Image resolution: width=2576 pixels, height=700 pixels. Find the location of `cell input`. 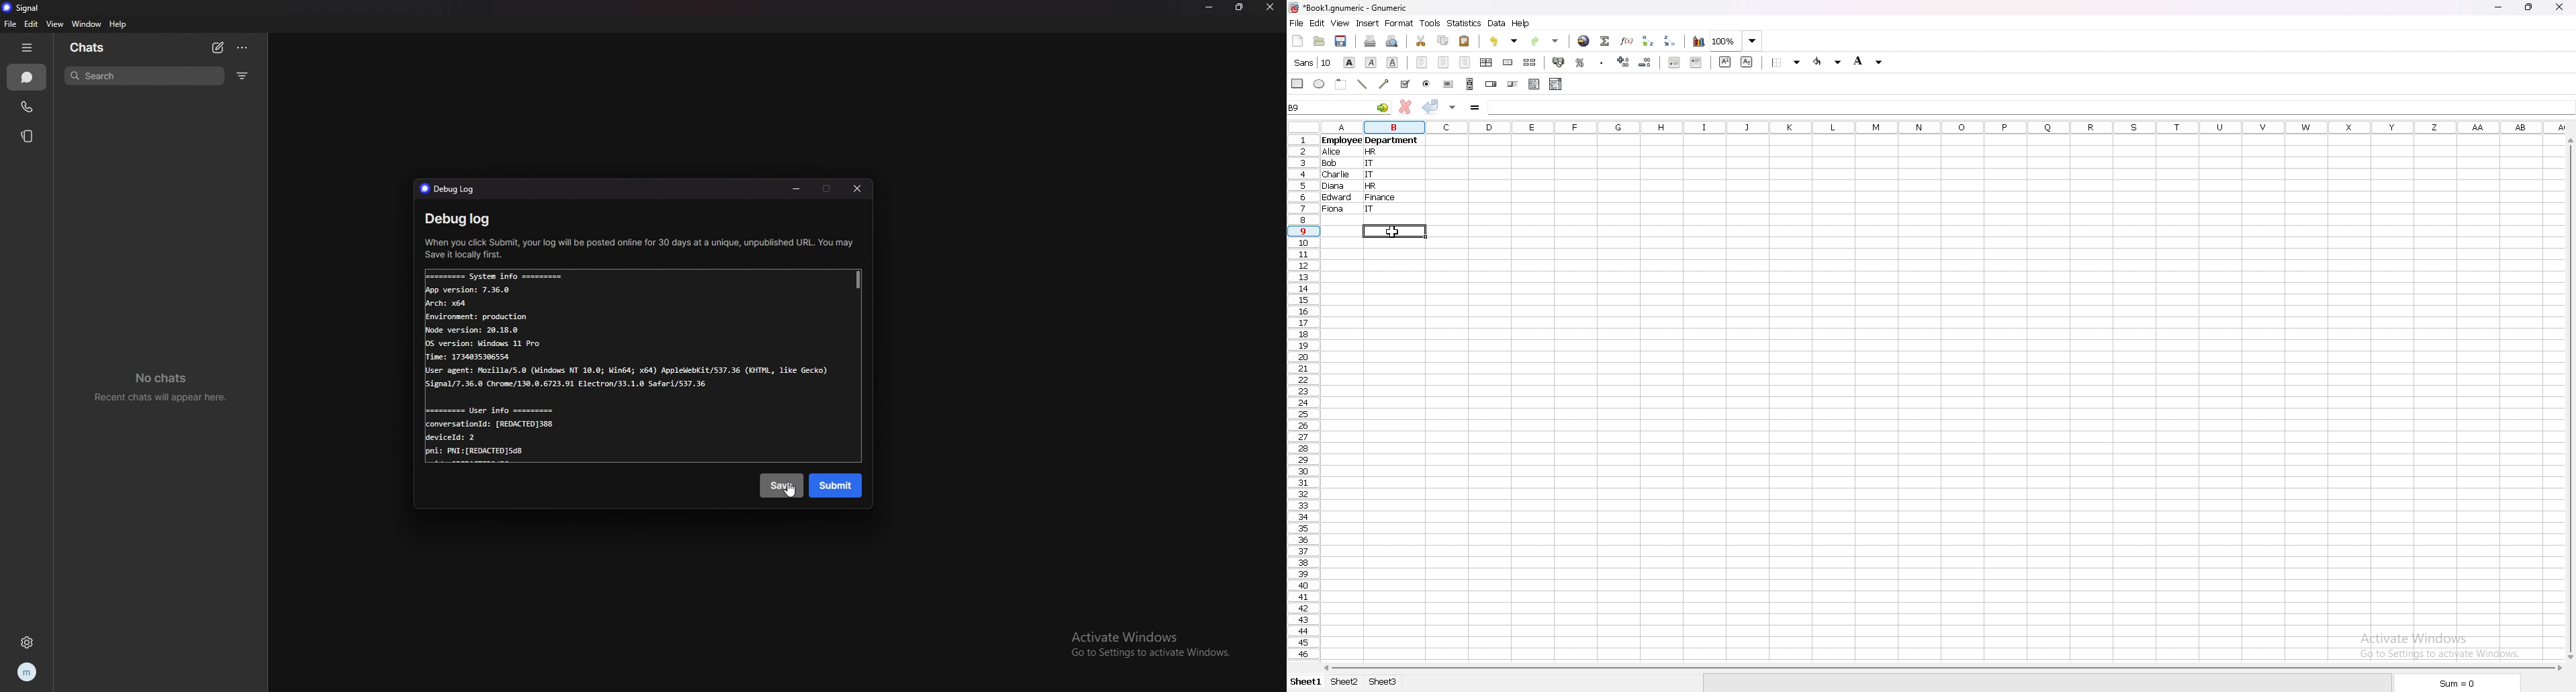

cell input is located at coordinates (2025, 106).